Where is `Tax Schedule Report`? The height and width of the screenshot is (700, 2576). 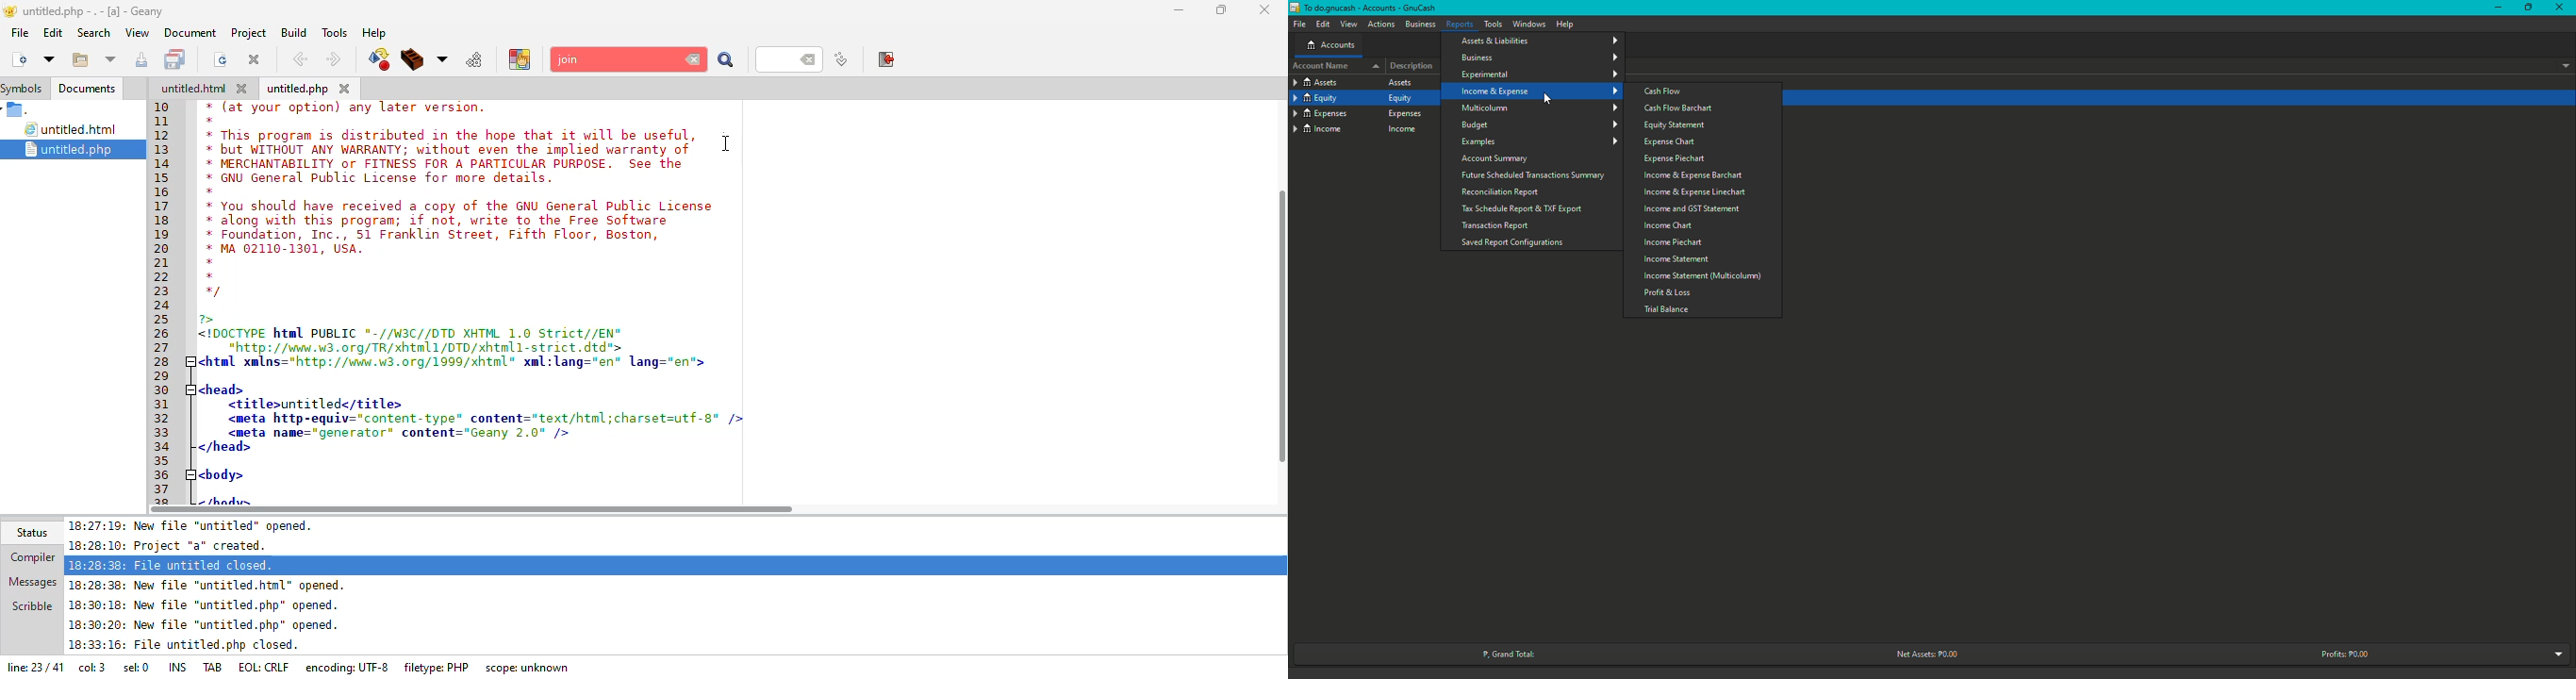
Tax Schedule Report is located at coordinates (1523, 209).